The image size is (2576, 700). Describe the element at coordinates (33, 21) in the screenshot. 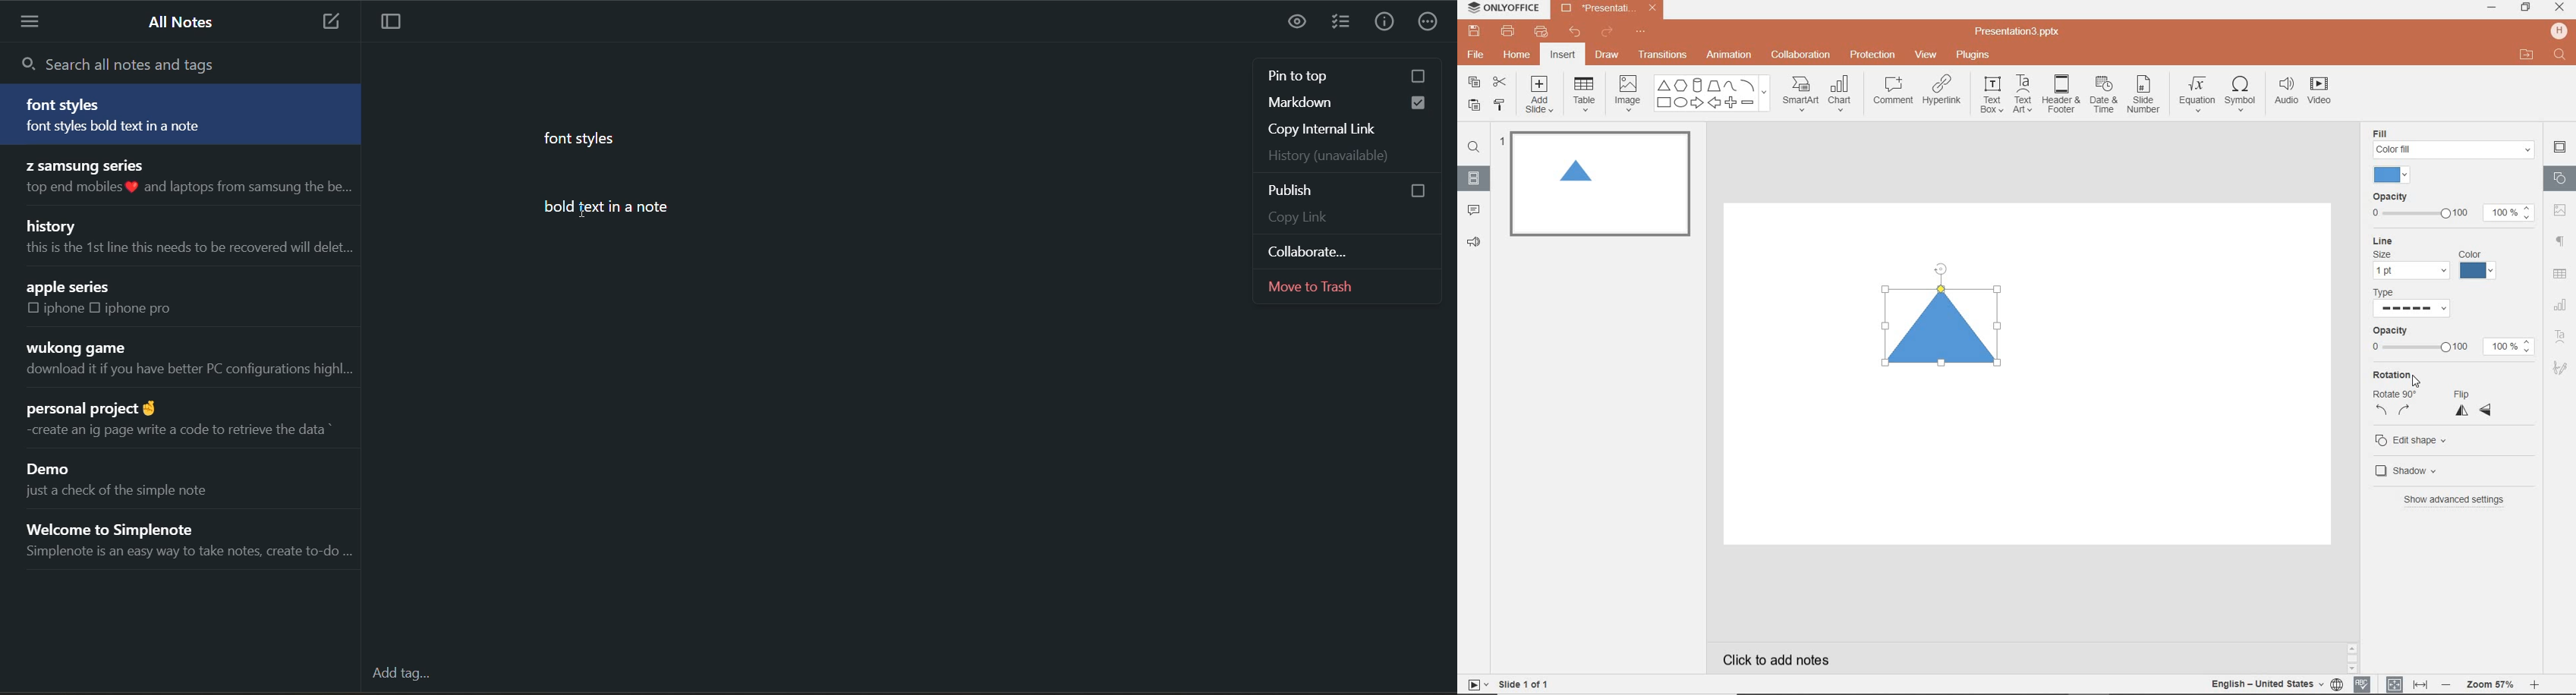

I see `menu` at that location.